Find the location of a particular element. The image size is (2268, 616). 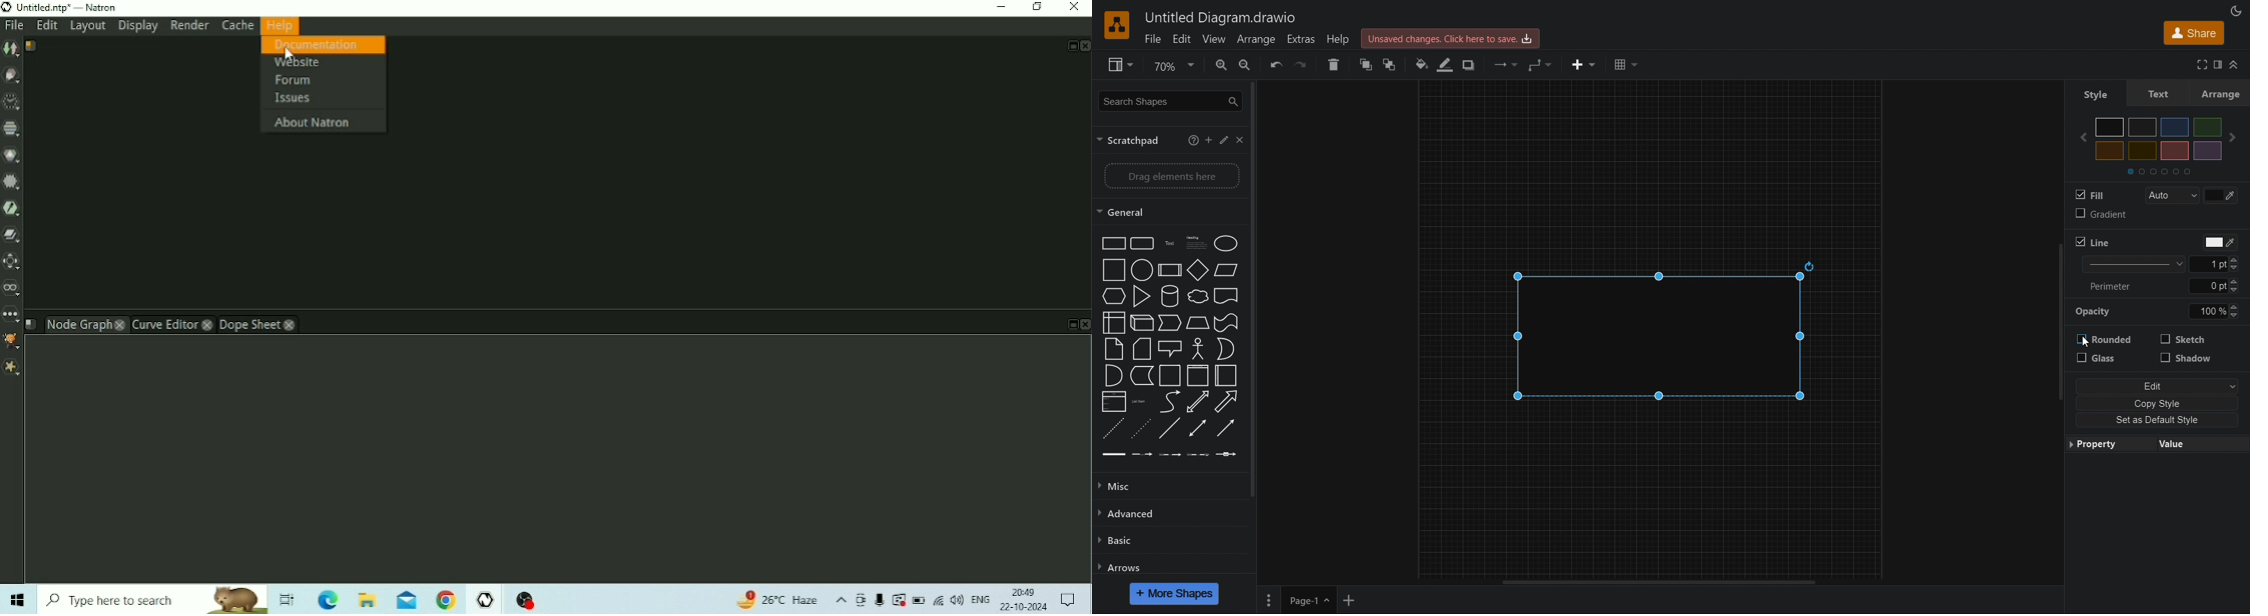

back is located at coordinates (2081, 137).